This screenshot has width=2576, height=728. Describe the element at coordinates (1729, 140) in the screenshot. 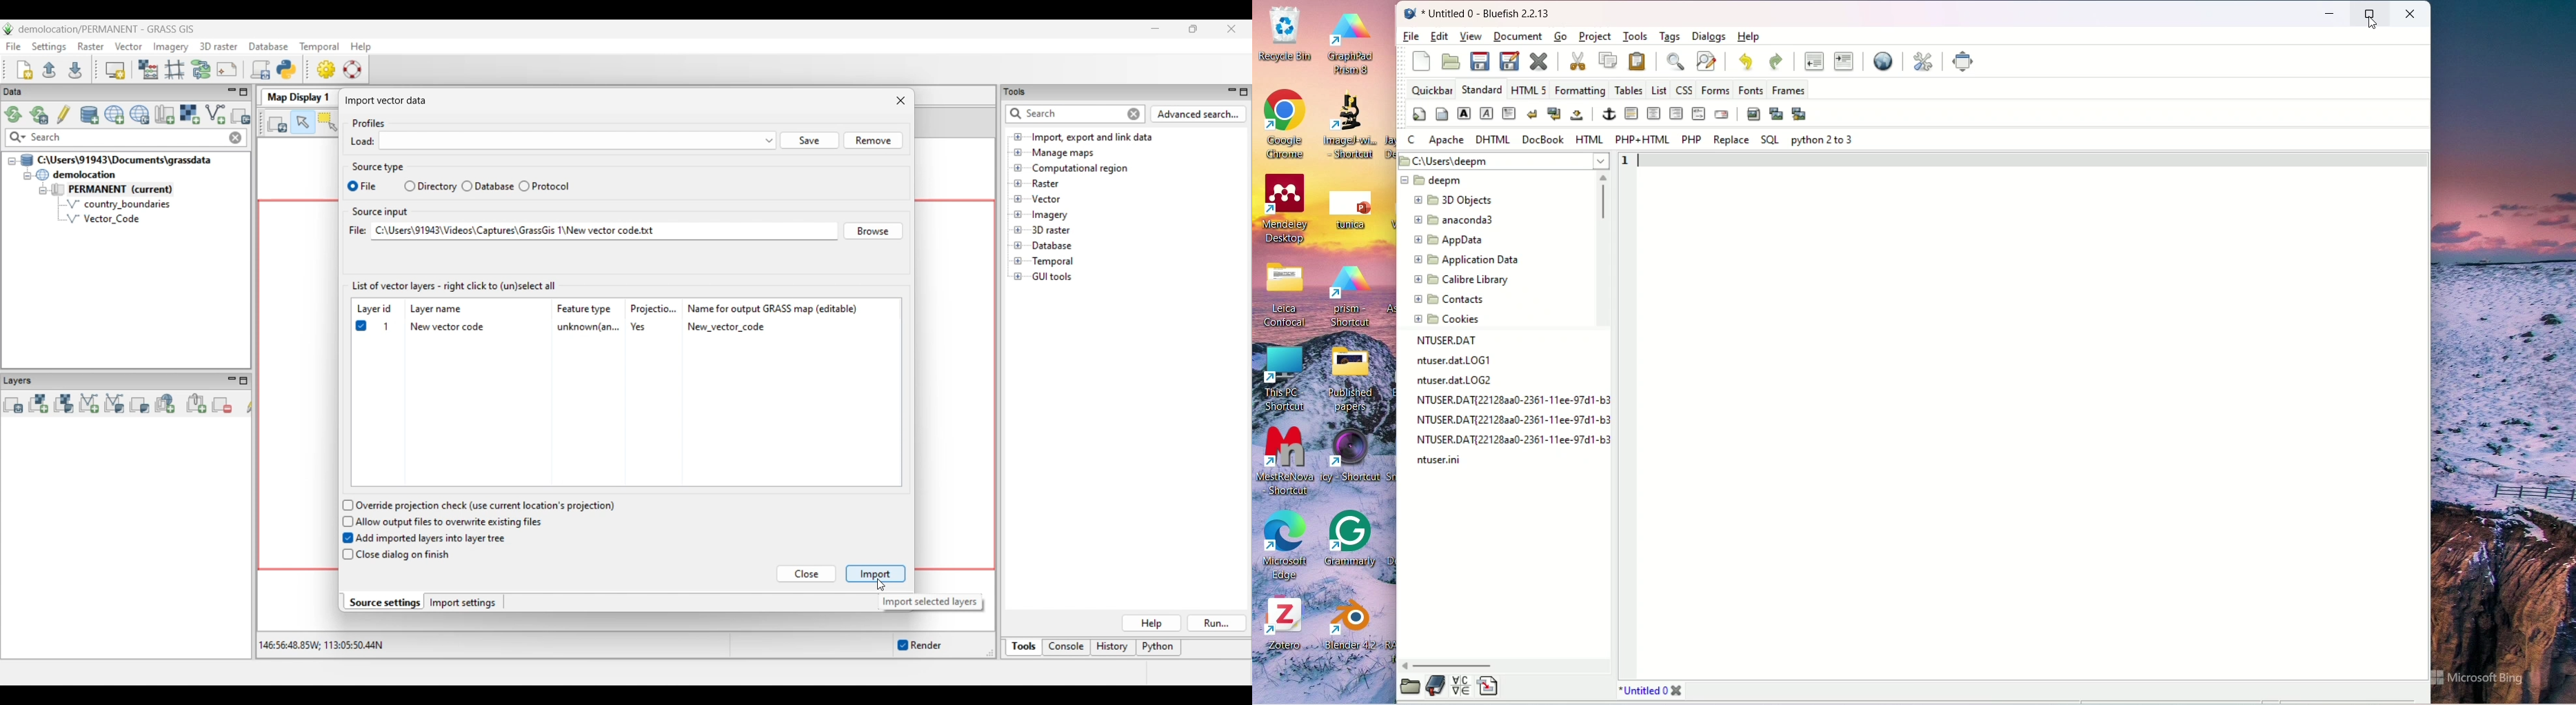

I see `REPLACE` at that location.